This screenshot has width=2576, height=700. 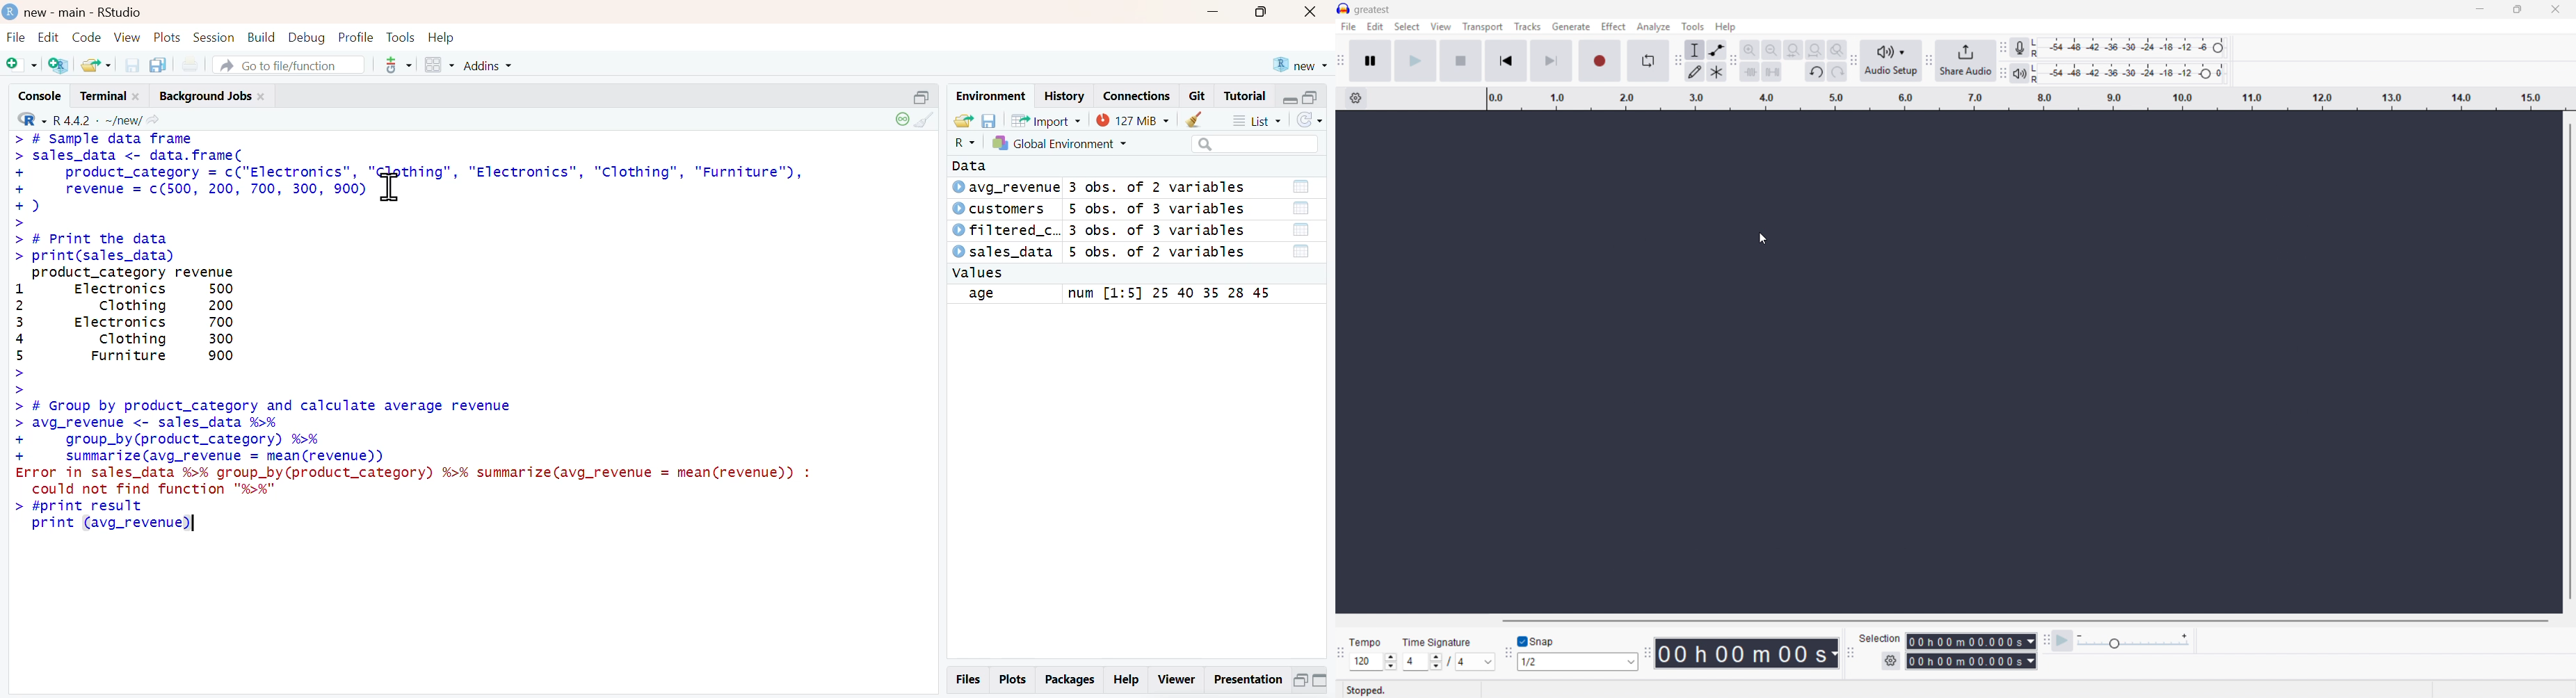 What do you see at coordinates (1159, 220) in the screenshot?
I see `Dataset meta info` at bounding box center [1159, 220].